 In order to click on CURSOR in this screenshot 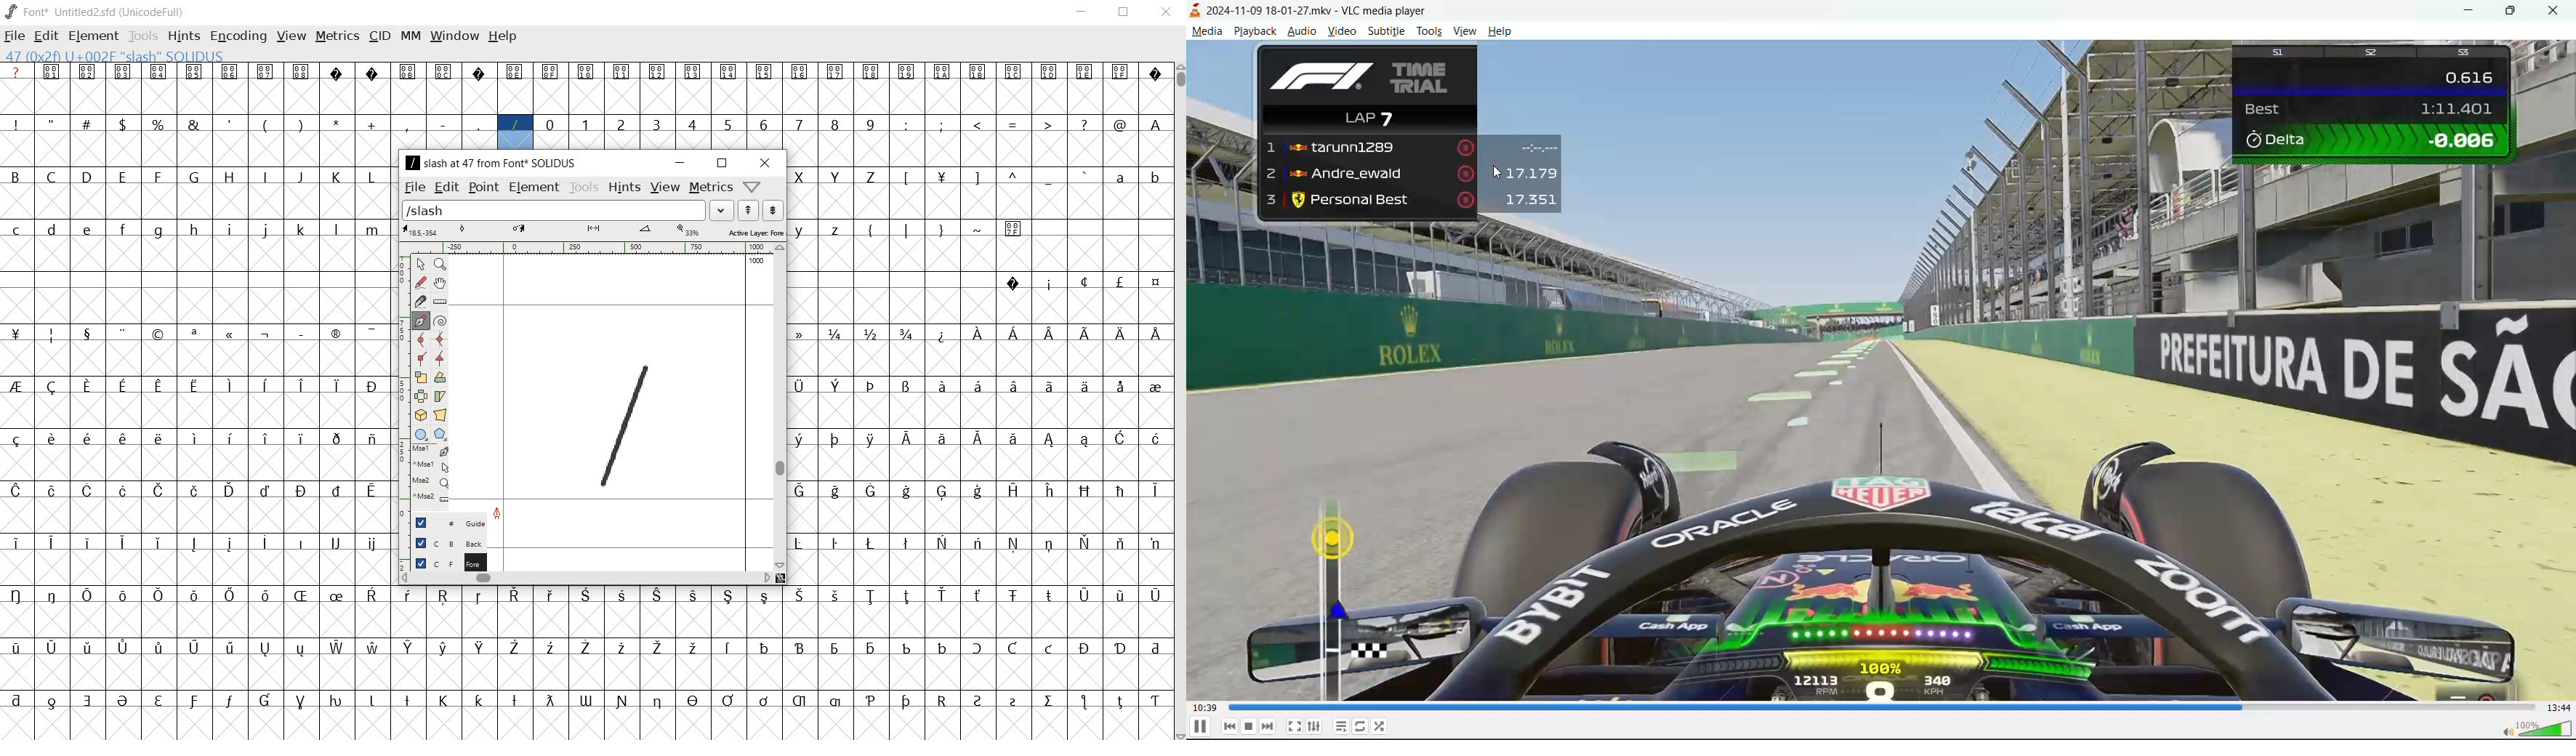, I will do `click(1179, 402)`.